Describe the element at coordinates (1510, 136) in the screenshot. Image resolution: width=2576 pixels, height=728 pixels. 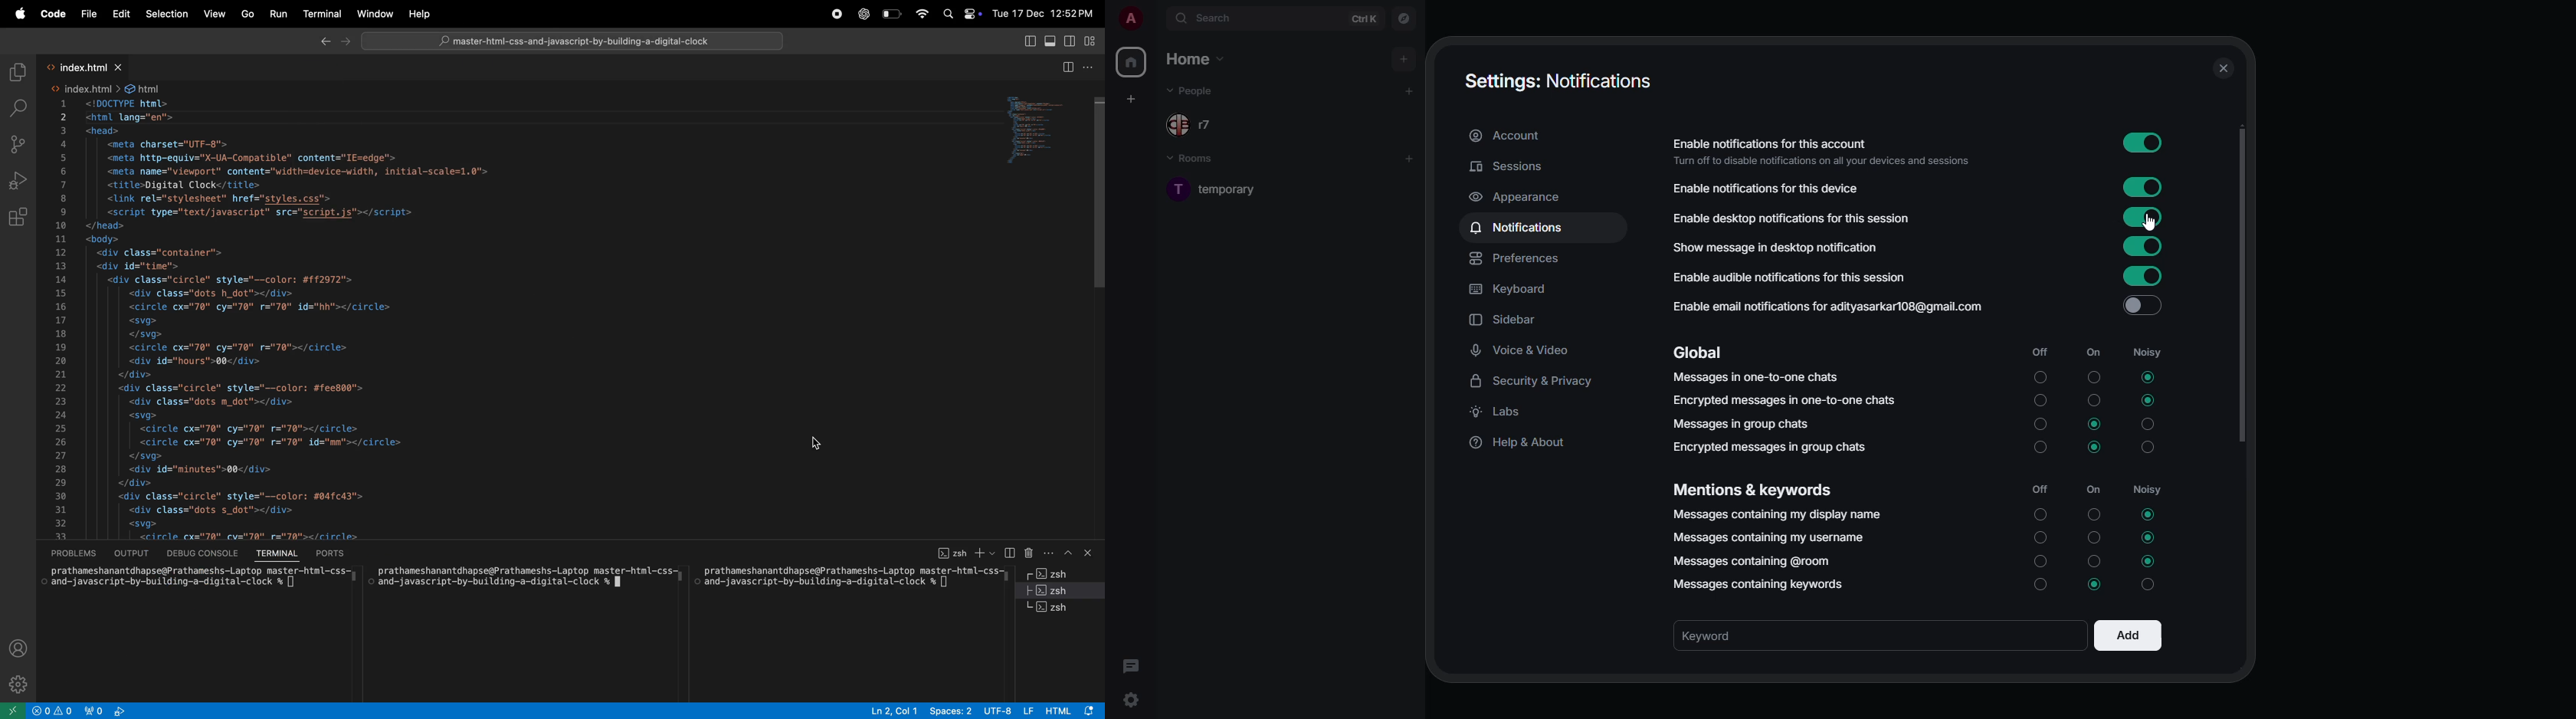
I see `account` at that location.